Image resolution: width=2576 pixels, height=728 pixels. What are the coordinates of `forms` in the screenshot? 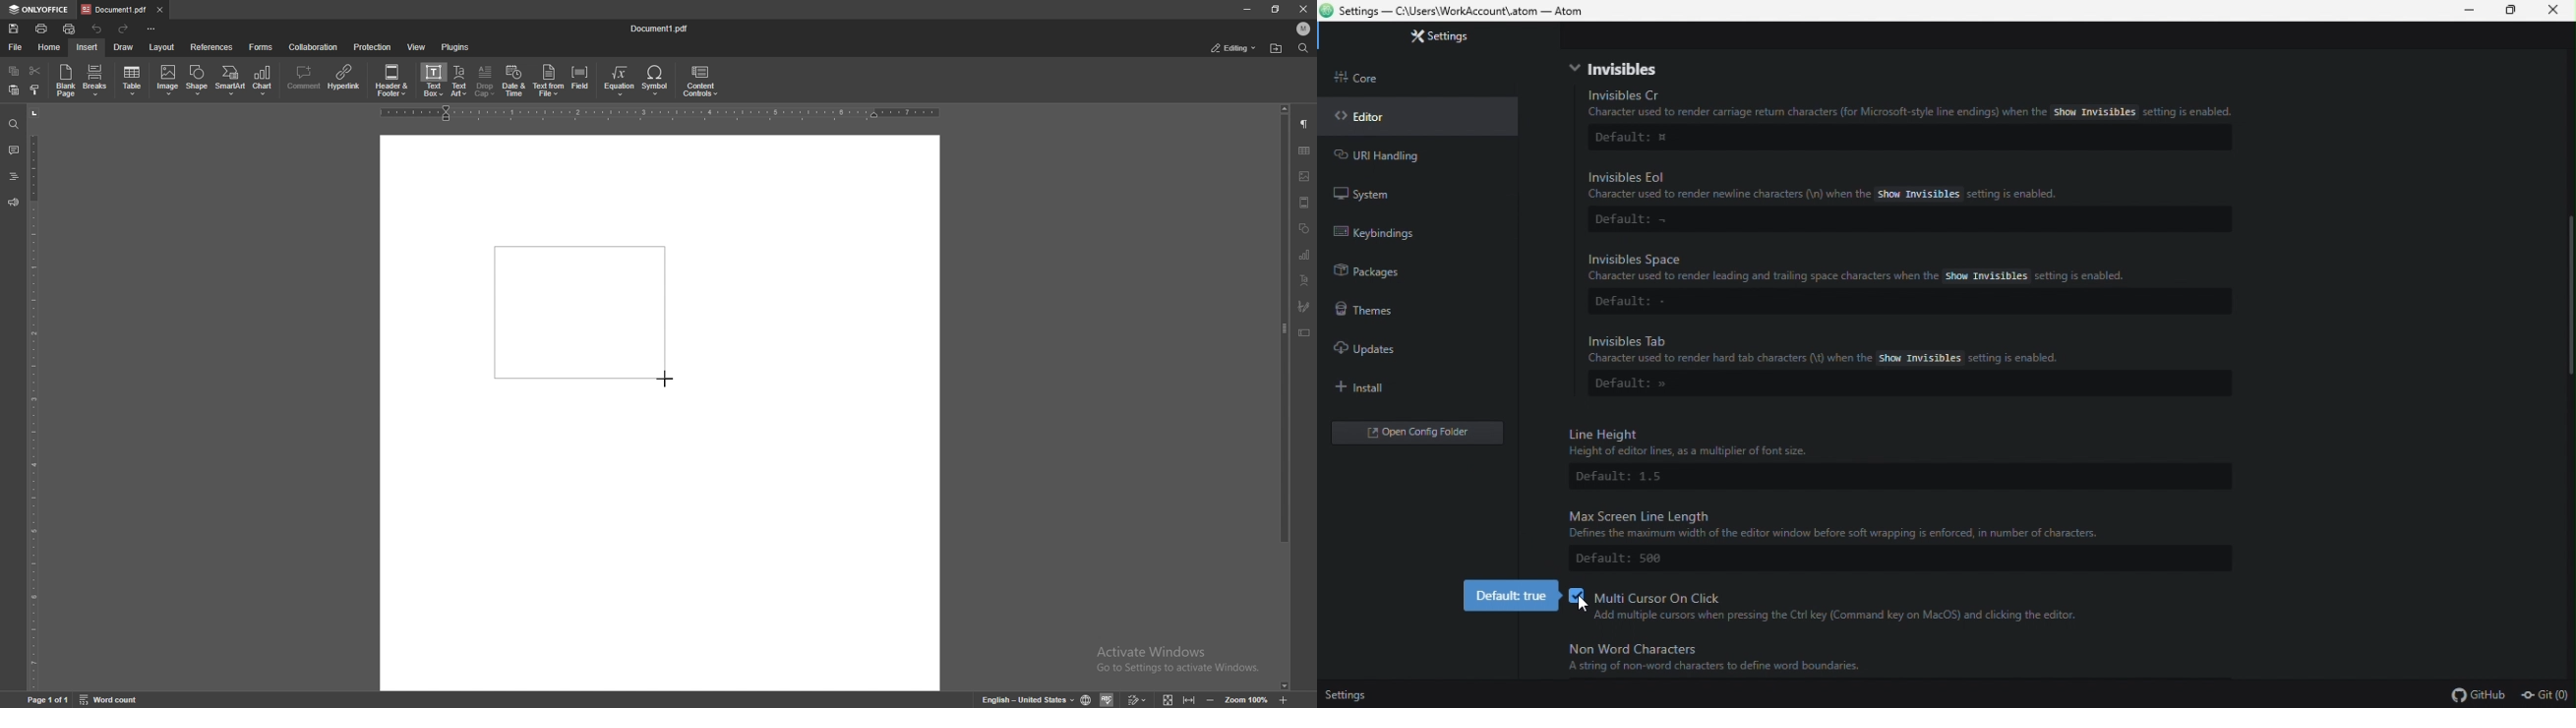 It's located at (262, 47).